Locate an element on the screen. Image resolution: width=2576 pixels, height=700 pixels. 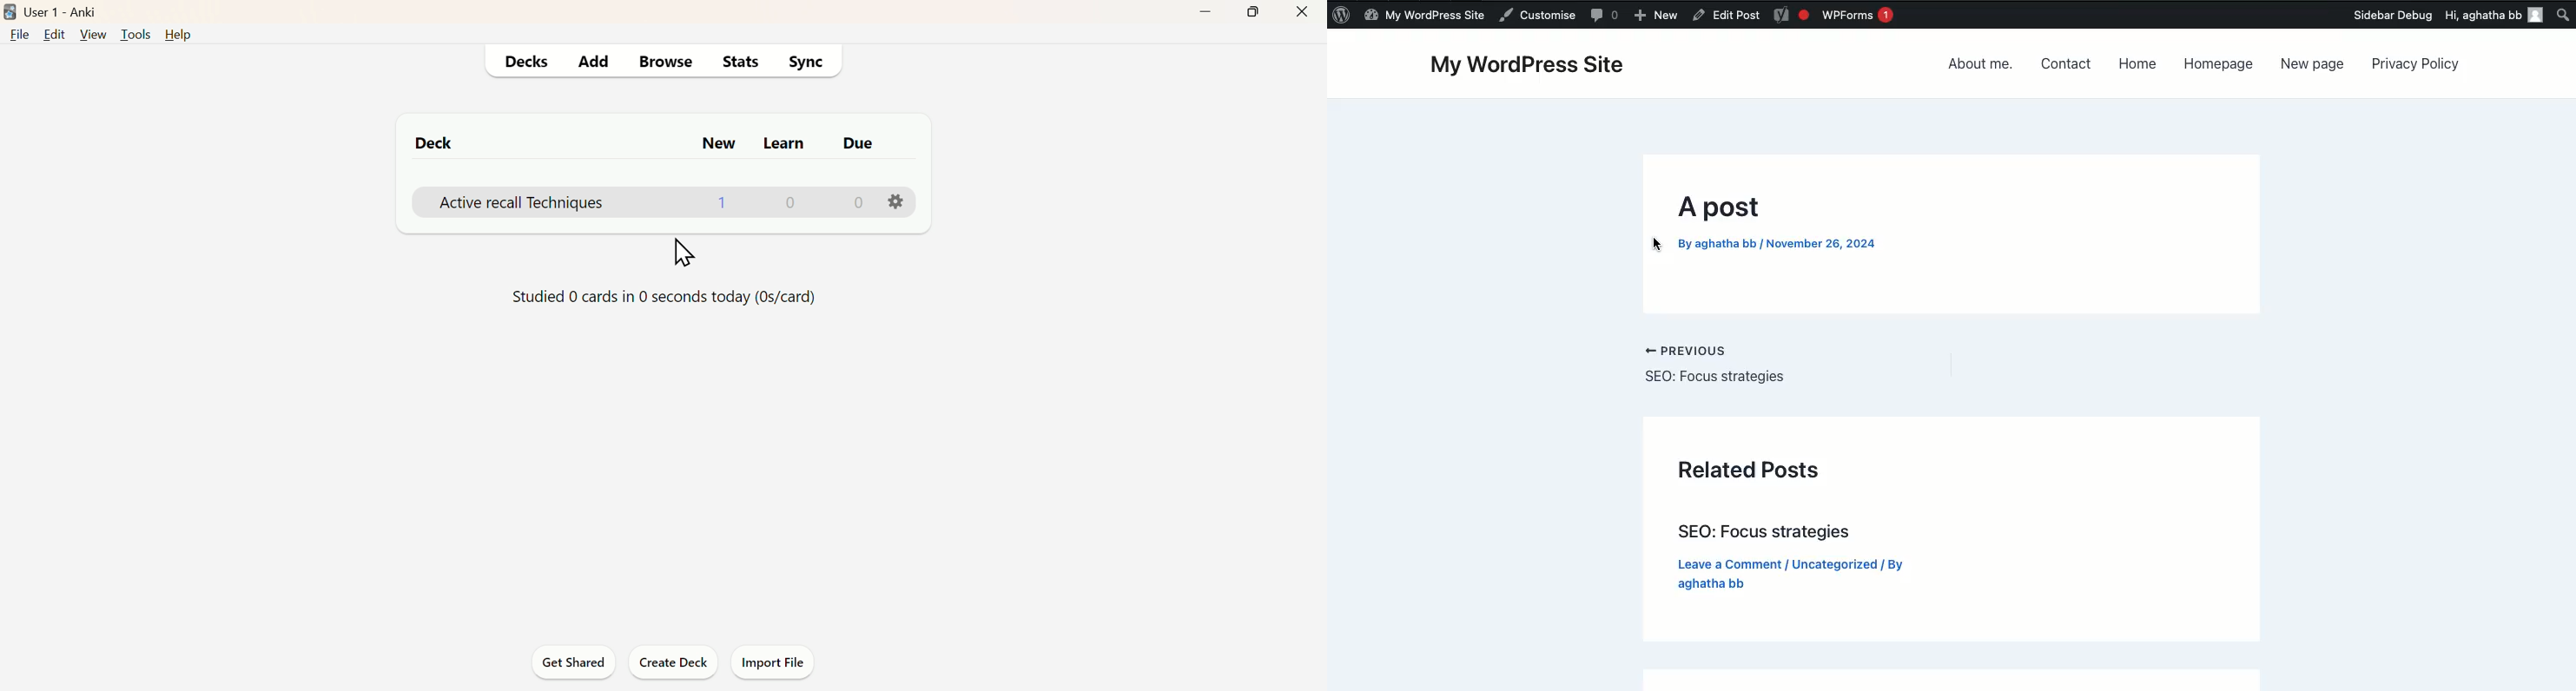
Deck is located at coordinates (434, 142).